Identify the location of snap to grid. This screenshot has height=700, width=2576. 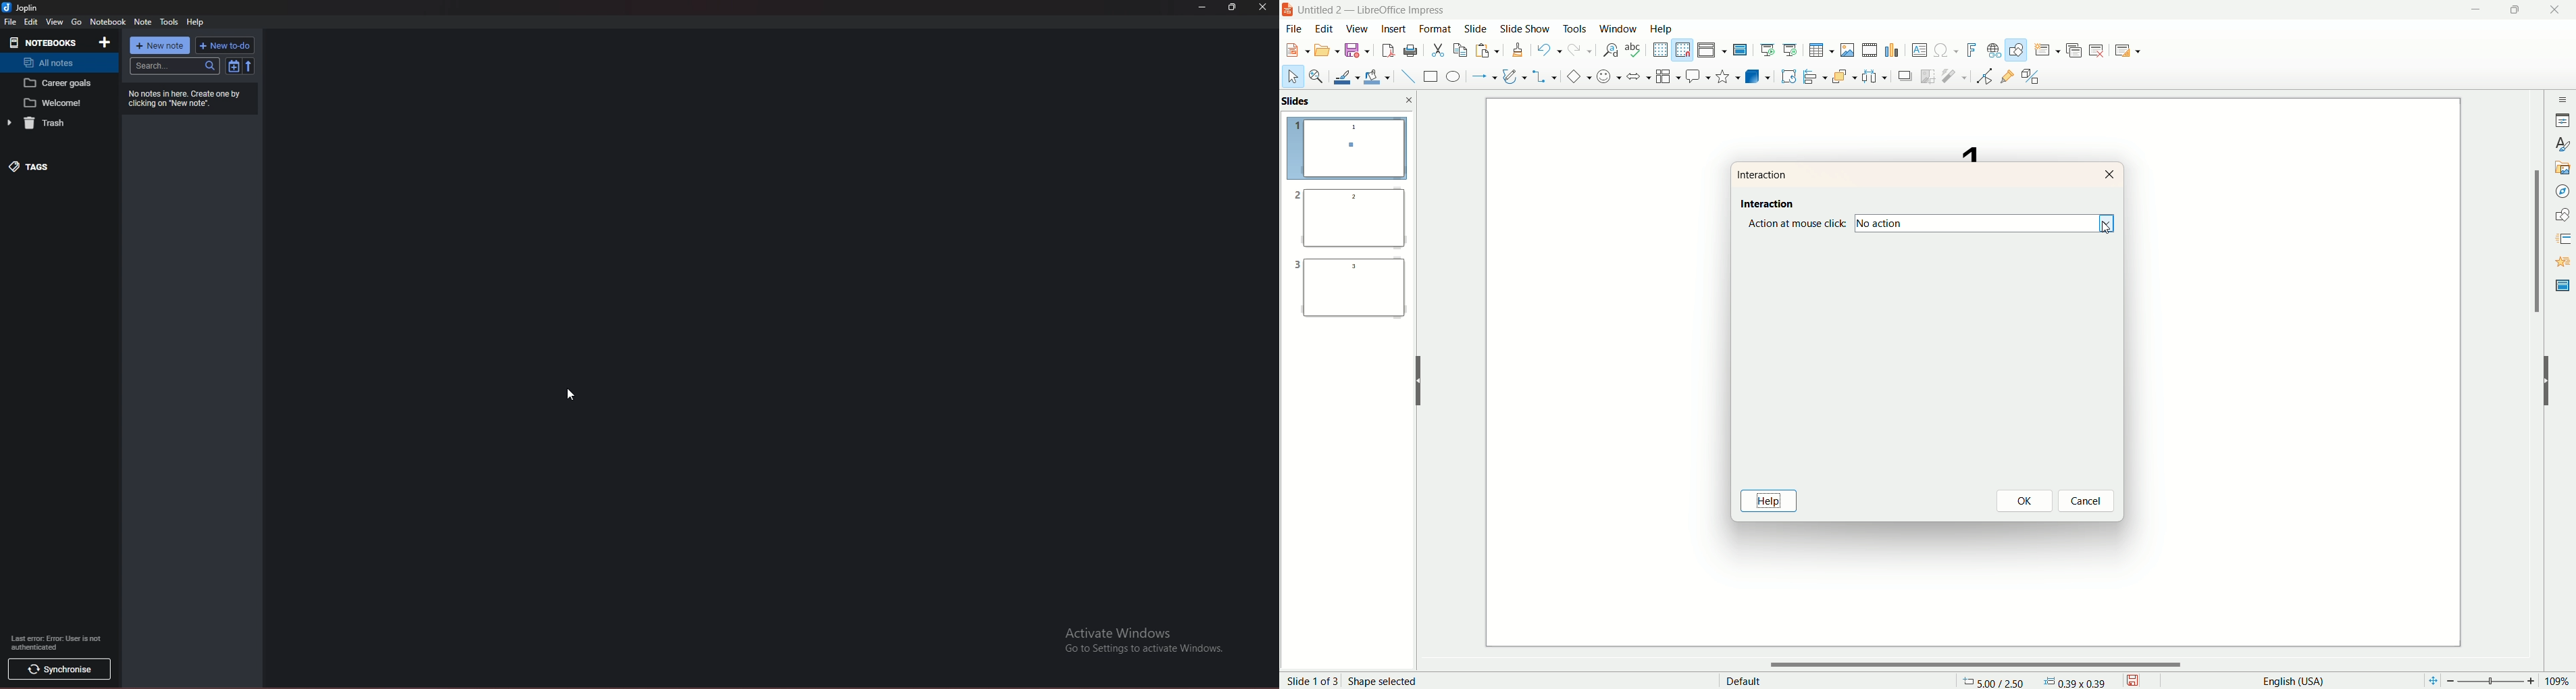
(1684, 50).